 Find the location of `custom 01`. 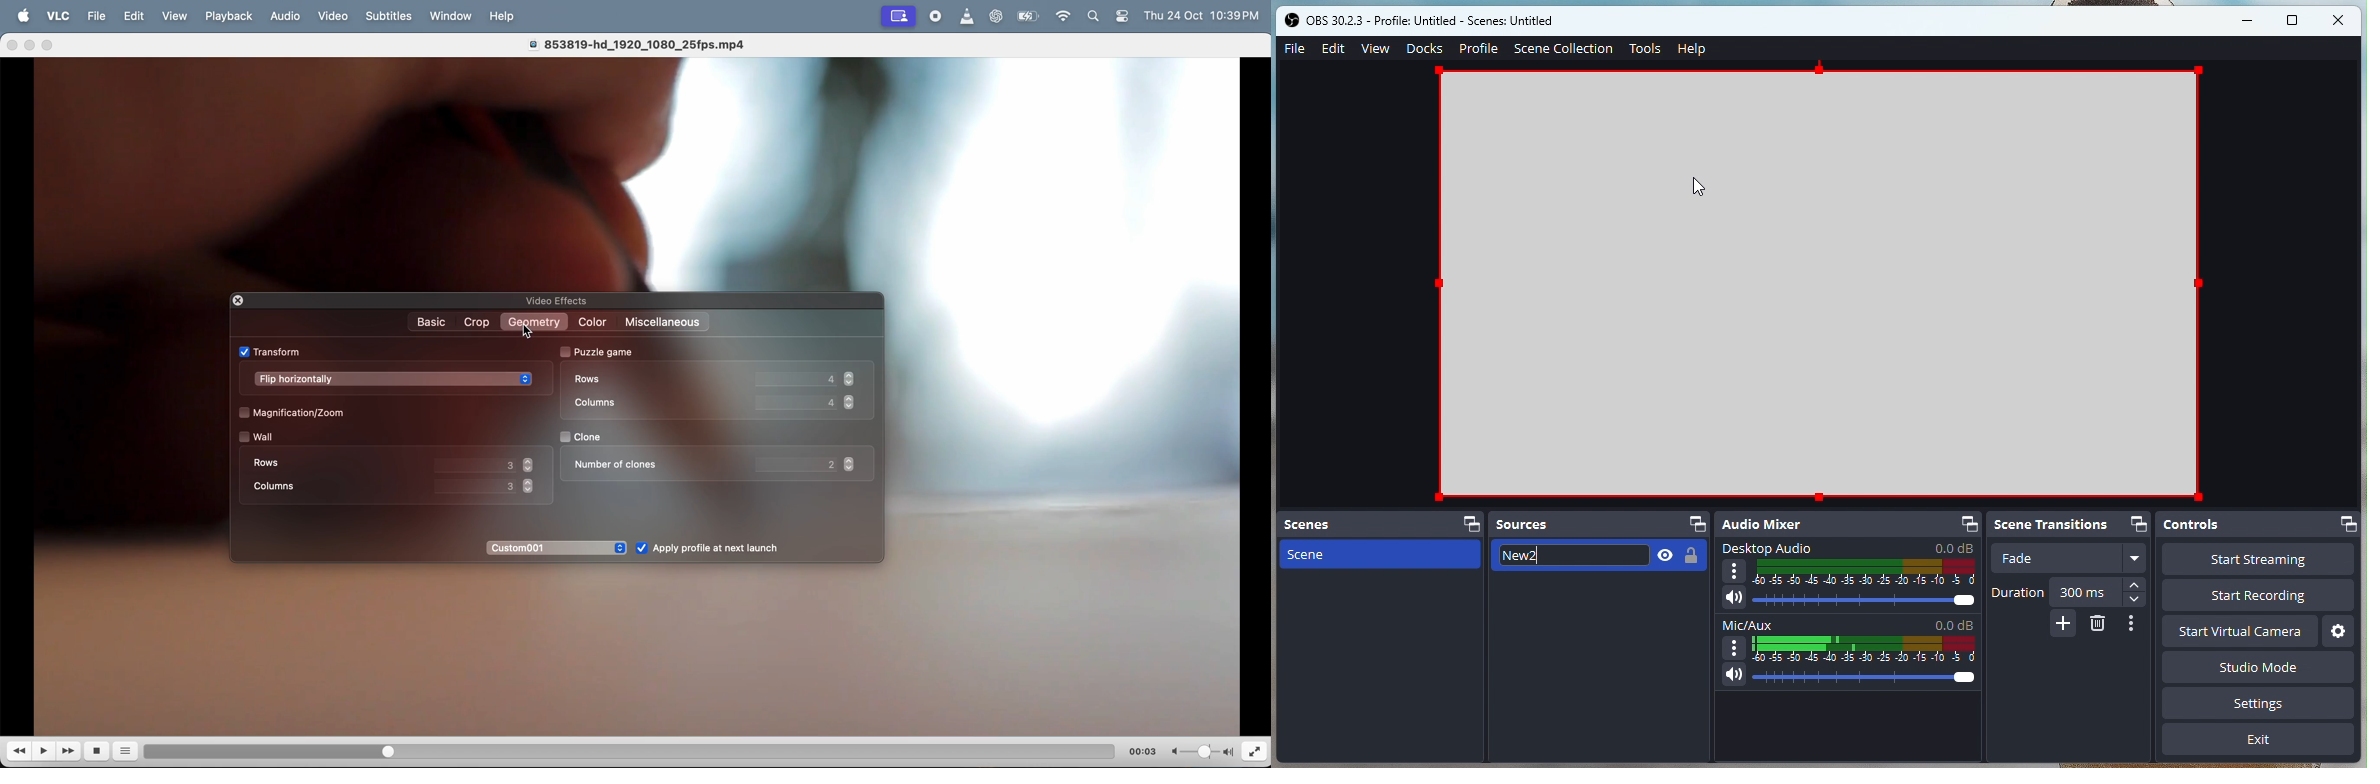

custom 01 is located at coordinates (559, 548).